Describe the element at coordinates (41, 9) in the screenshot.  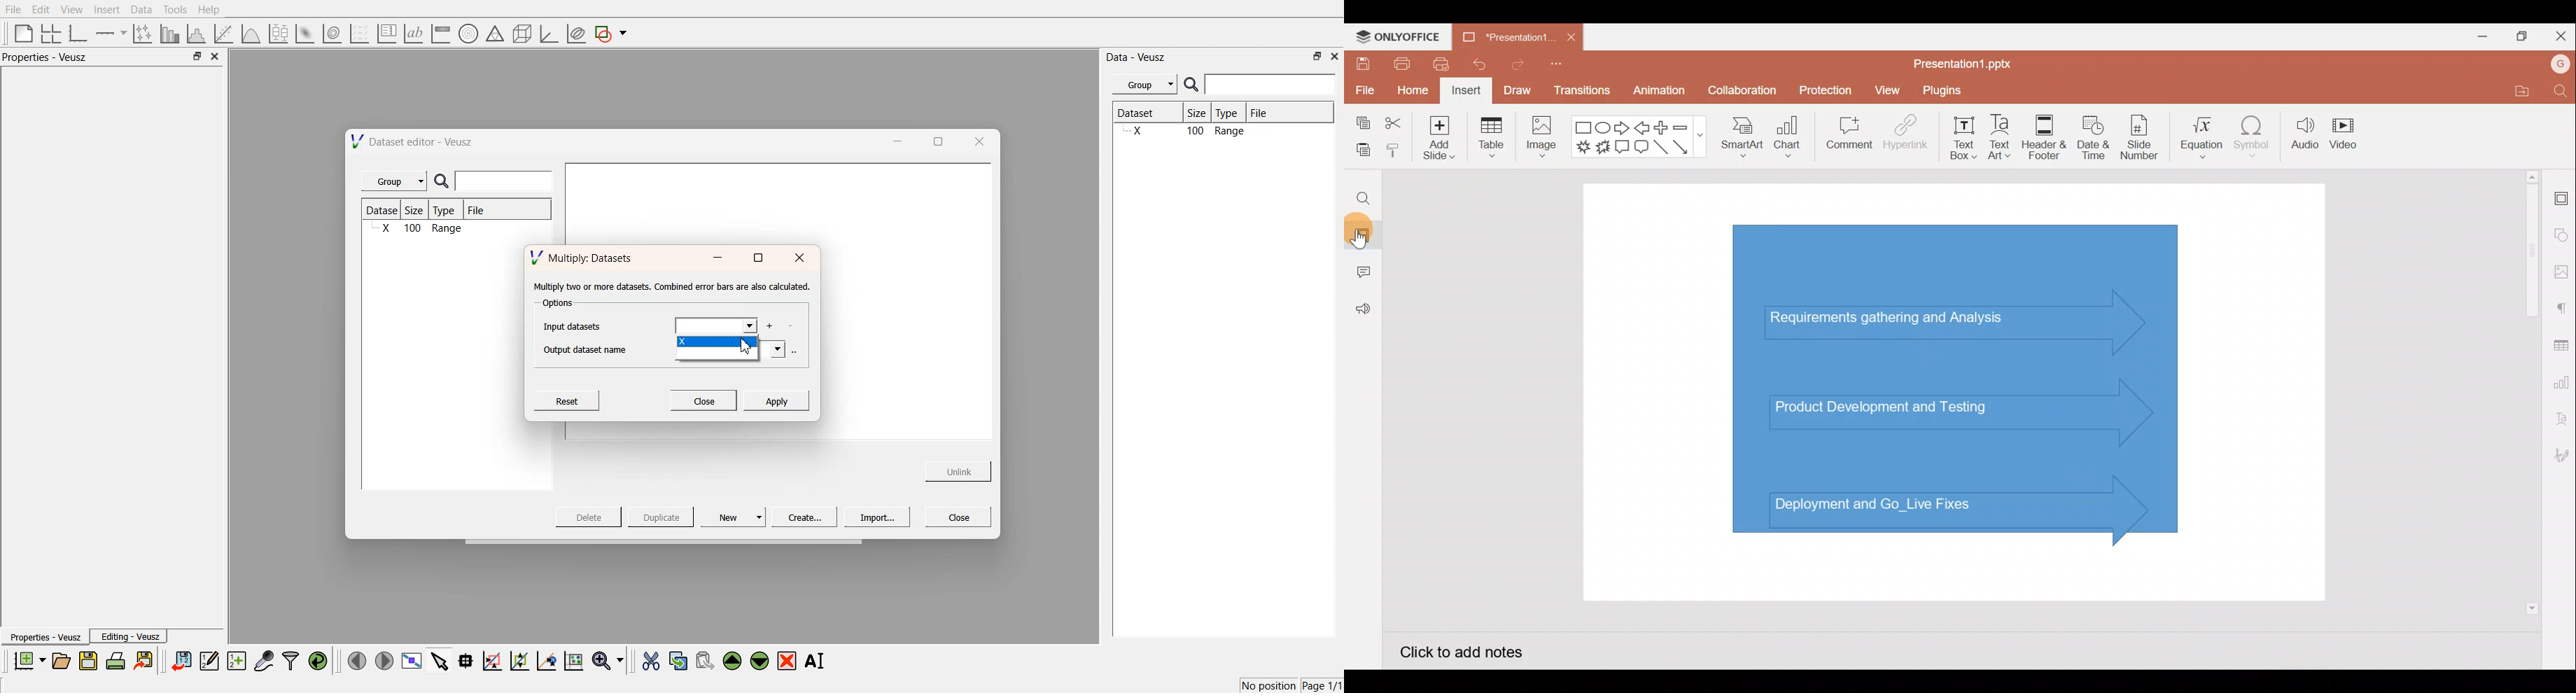
I see `Edit` at that location.